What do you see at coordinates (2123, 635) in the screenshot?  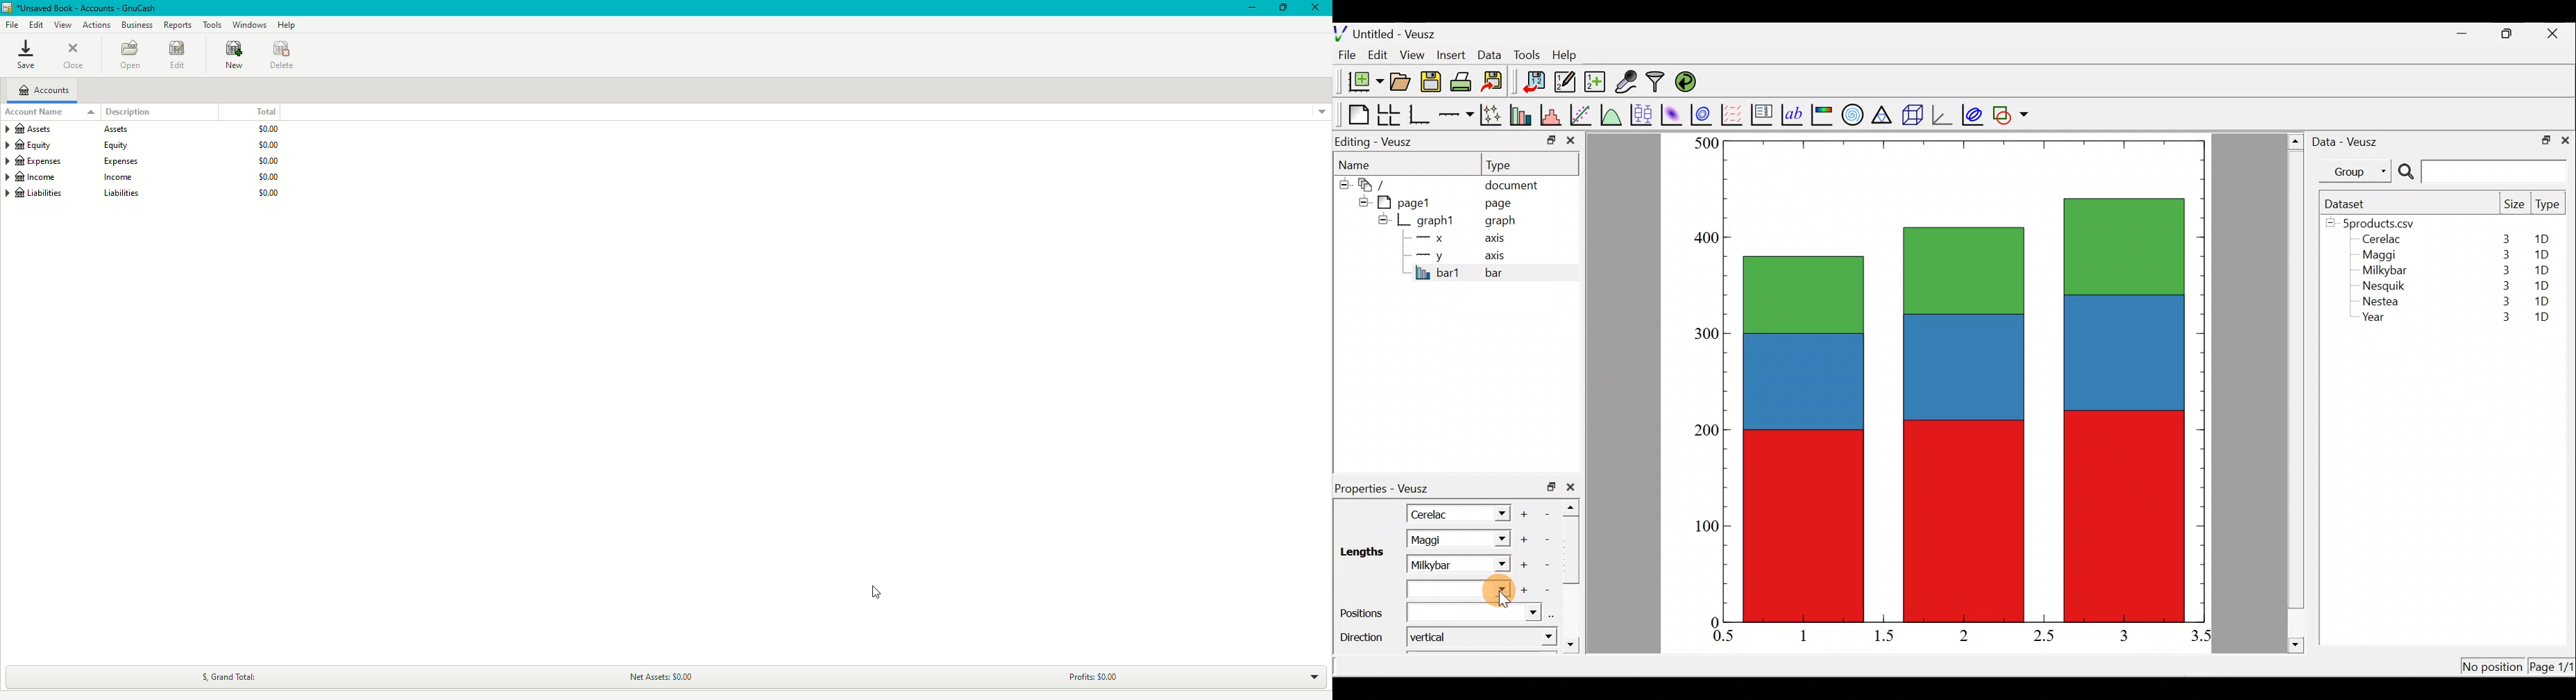 I see `3` at bounding box center [2123, 635].